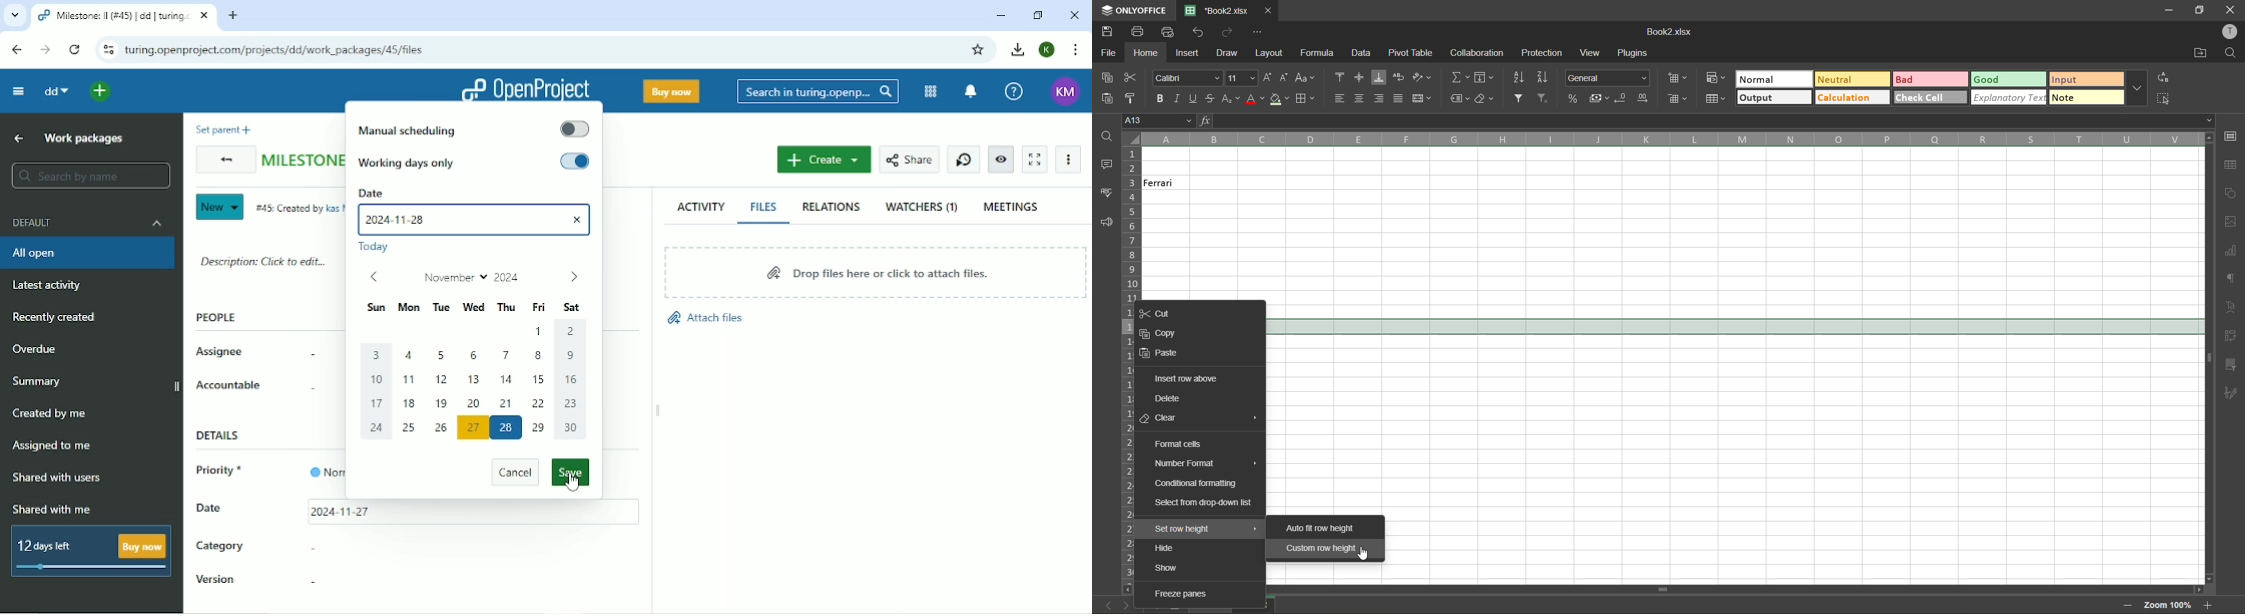 The height and width of the screenshot is (616, 2268). I want to click on scrollbar, so click(2209, 357).